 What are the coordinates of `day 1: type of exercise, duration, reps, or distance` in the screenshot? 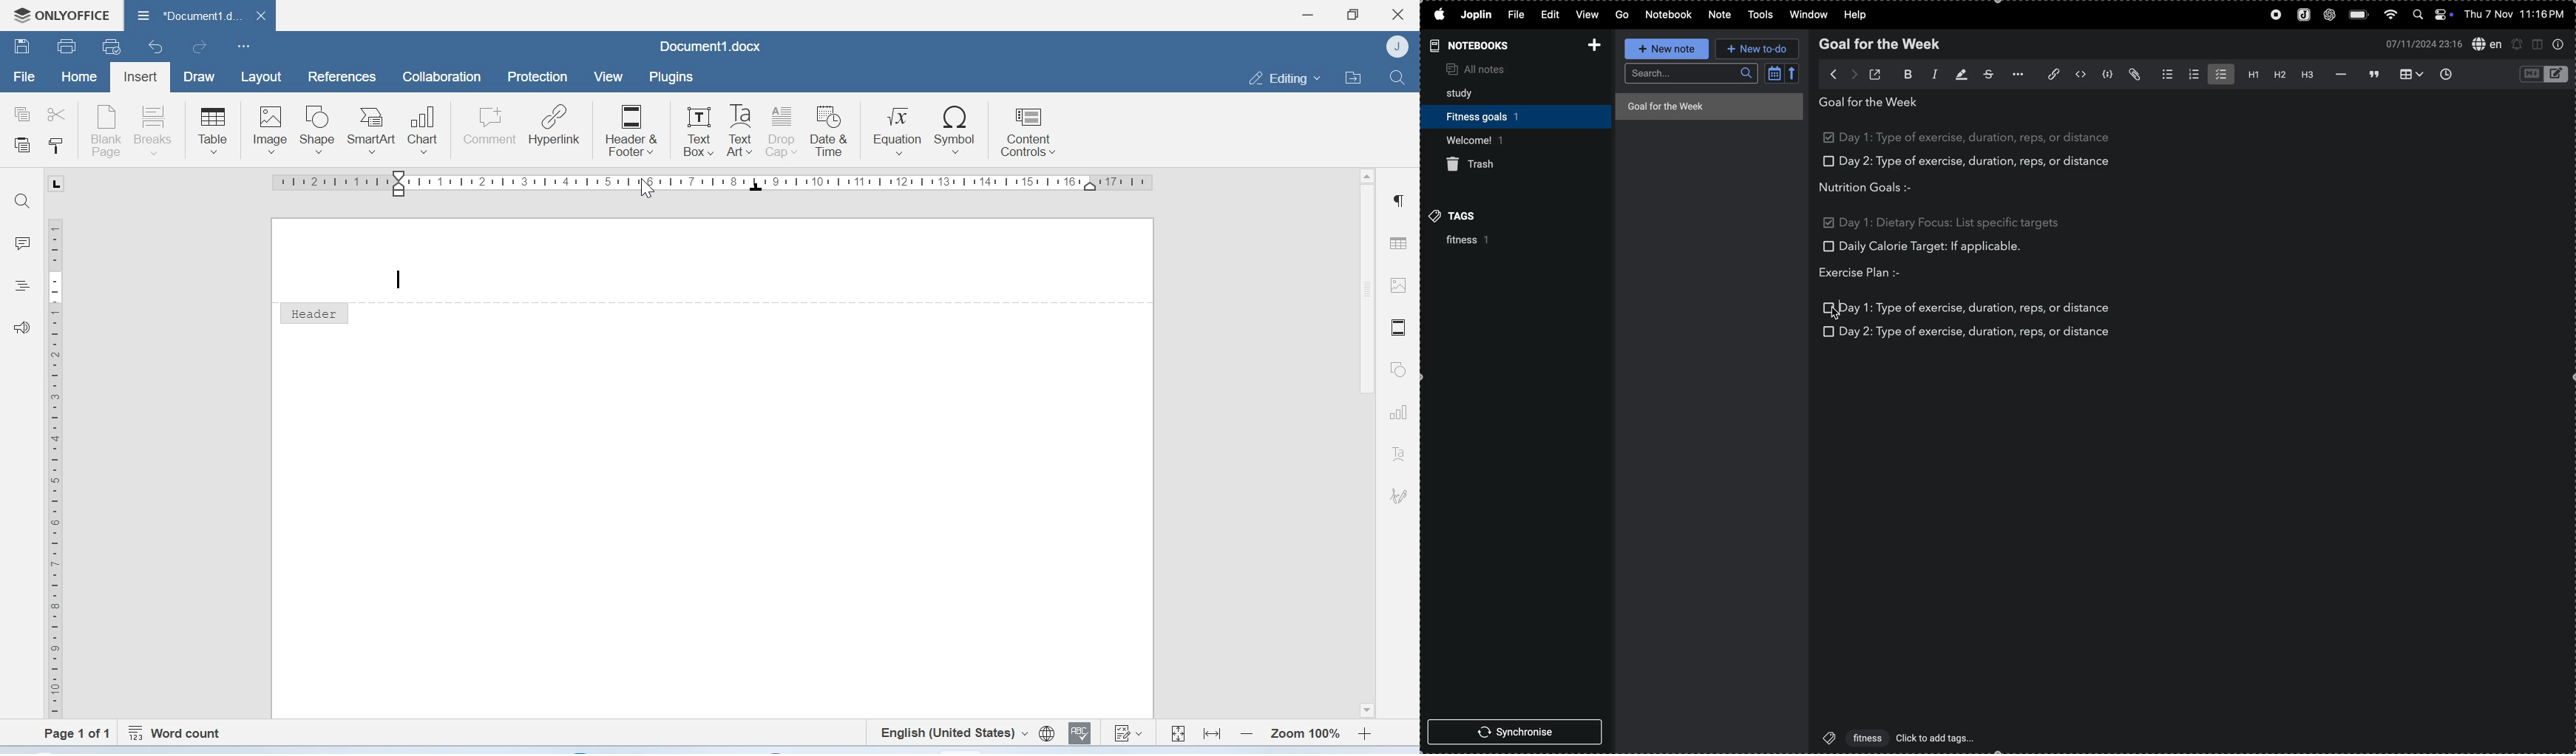 It's located at (1977, 305).